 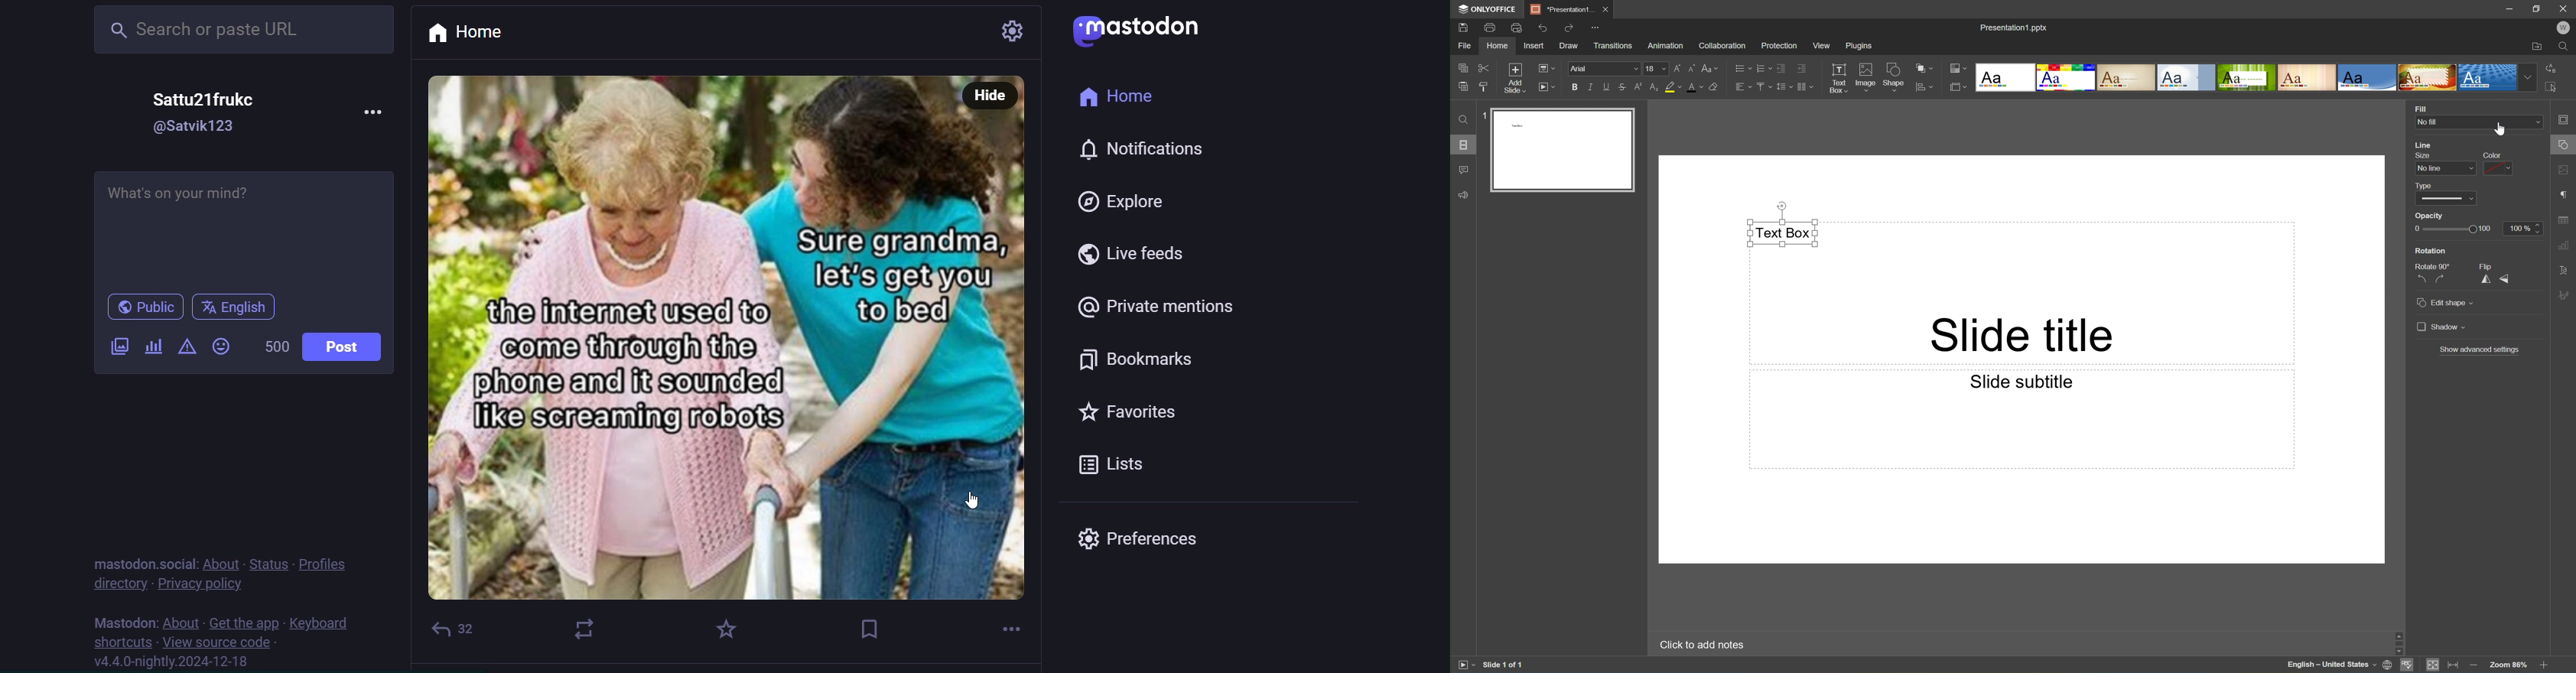 What do you see at coordinates (1860, 45) in the screenshot?
I see `Plugins` at bounding box center [1860, 45].